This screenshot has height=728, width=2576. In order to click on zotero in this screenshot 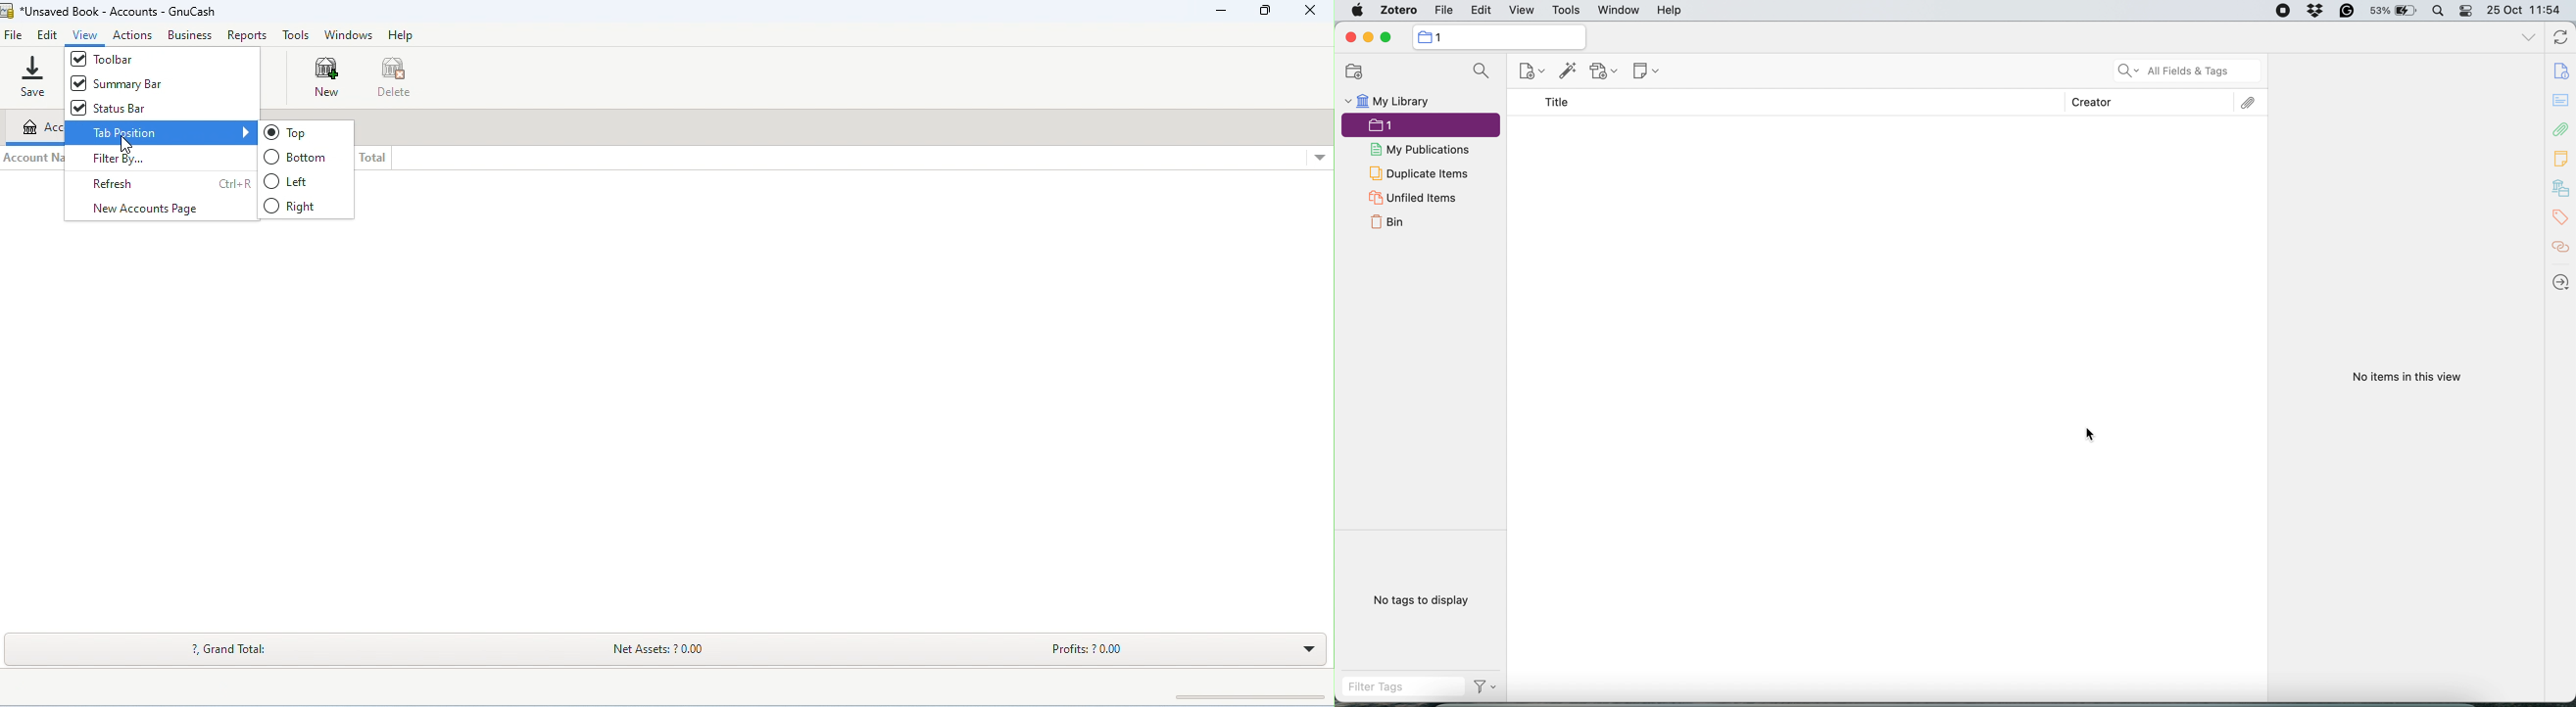, I will do `click(1398, 9)`.